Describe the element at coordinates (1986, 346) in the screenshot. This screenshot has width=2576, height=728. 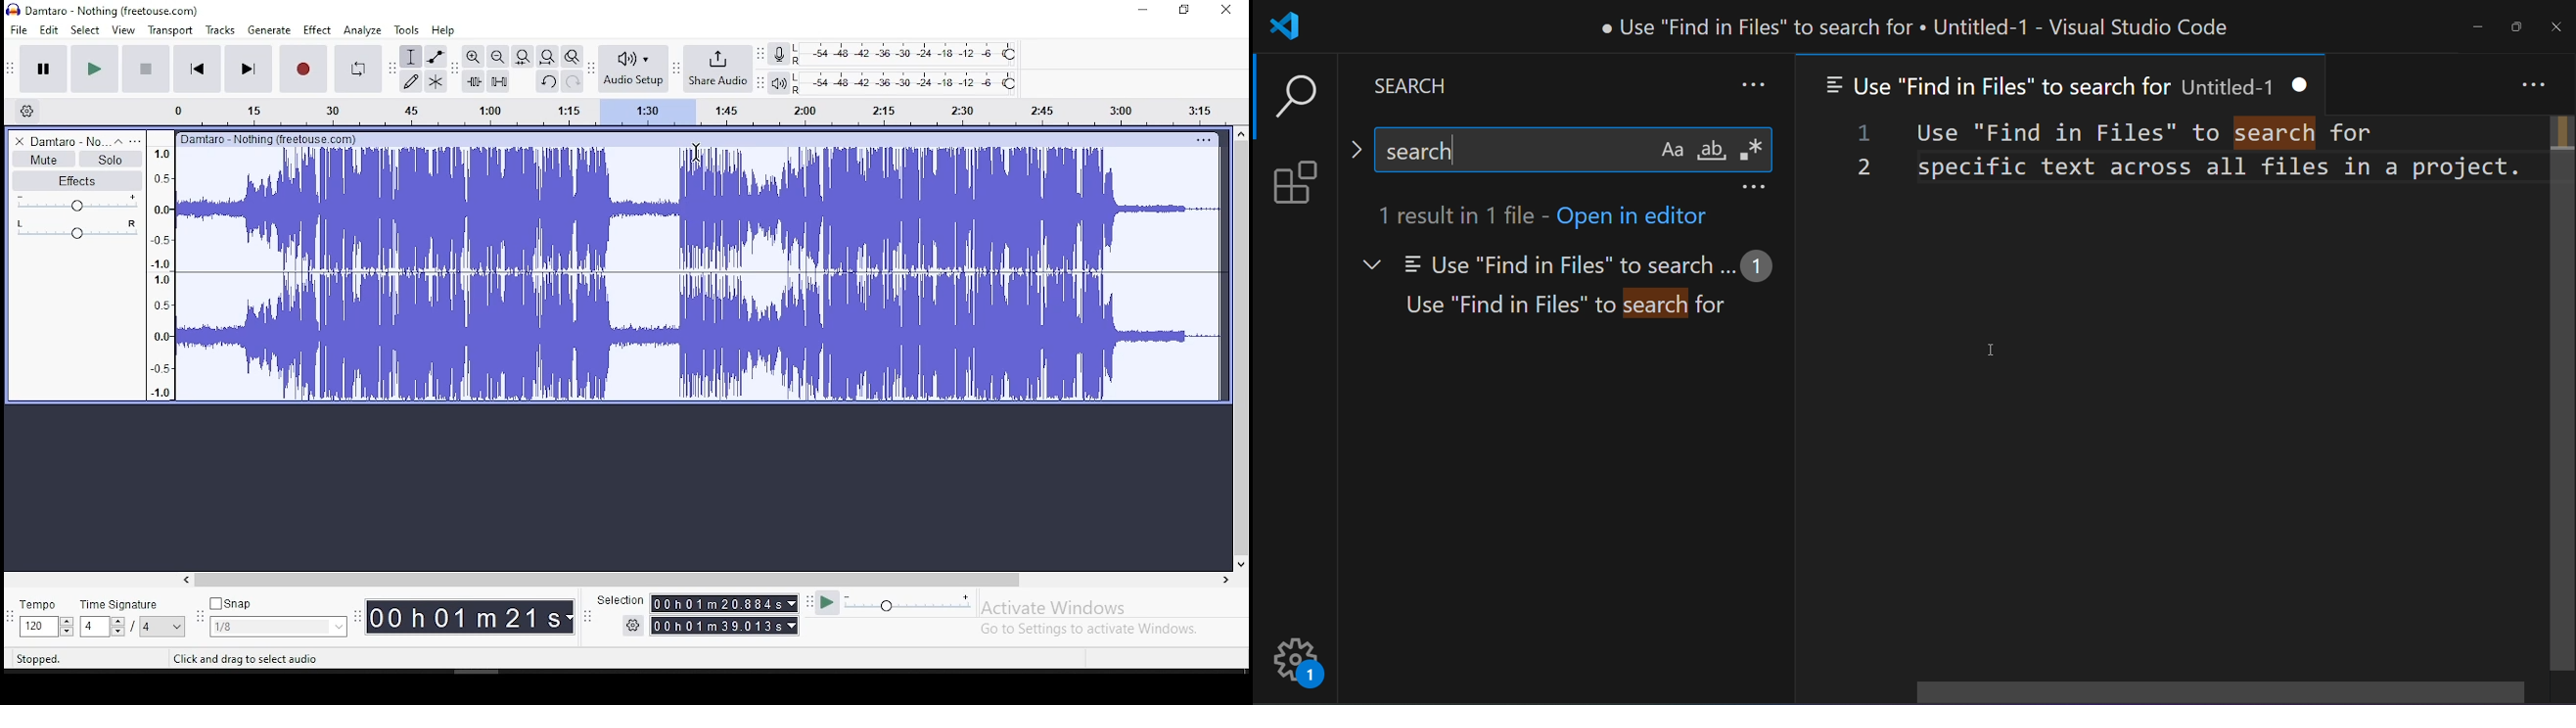
I see `cursor` at that location.